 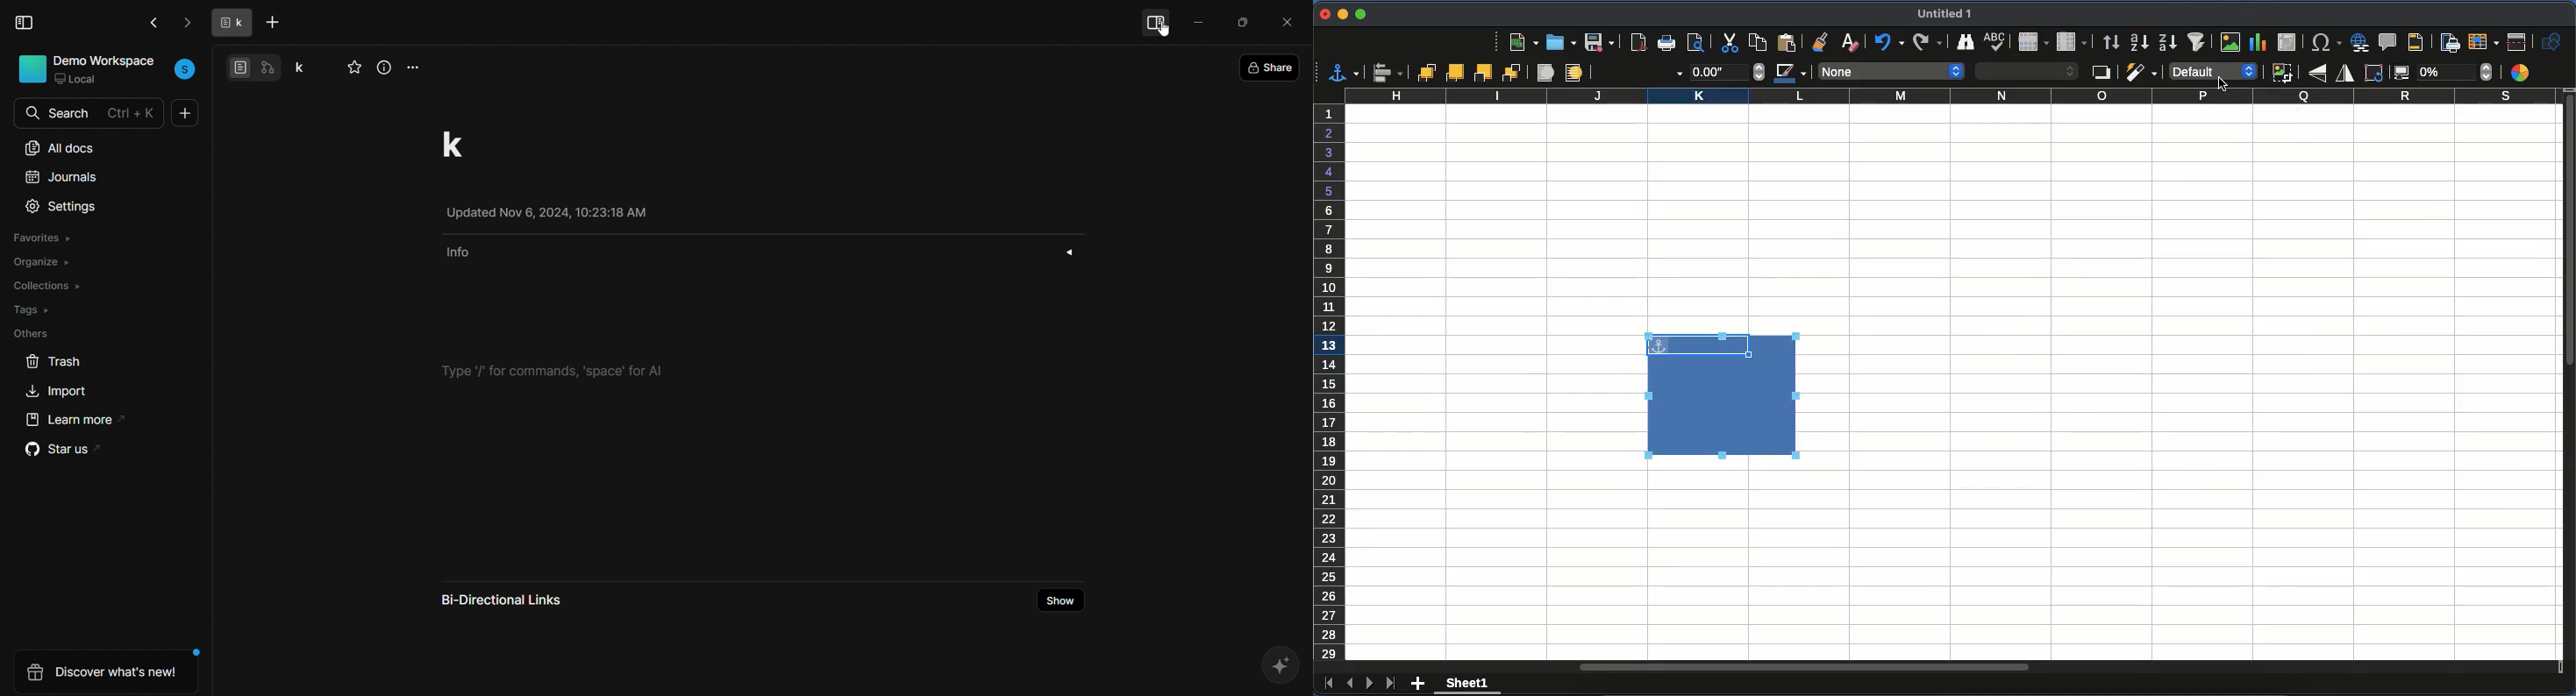 What do you see at coordinates (1359, 15) in the screenshot?
I see `maximize` at bounding box center [1359, 15].